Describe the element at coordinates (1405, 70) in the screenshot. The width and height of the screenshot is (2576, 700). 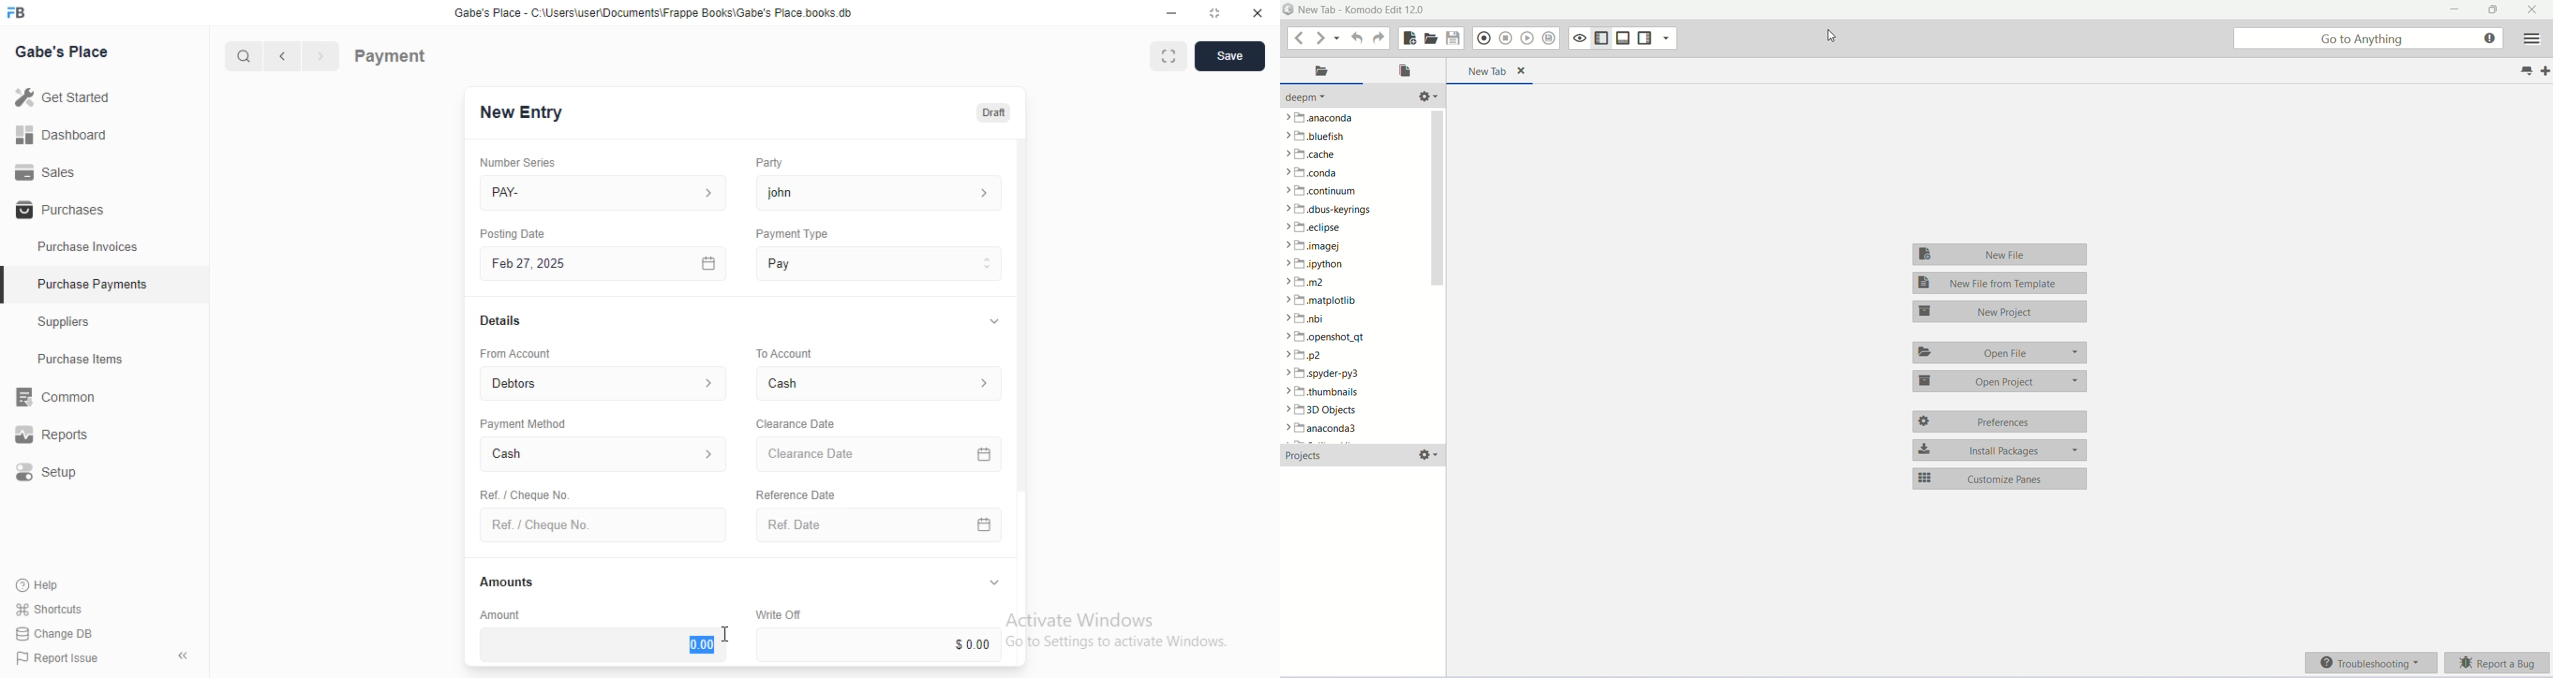
I see `open file` at that location.